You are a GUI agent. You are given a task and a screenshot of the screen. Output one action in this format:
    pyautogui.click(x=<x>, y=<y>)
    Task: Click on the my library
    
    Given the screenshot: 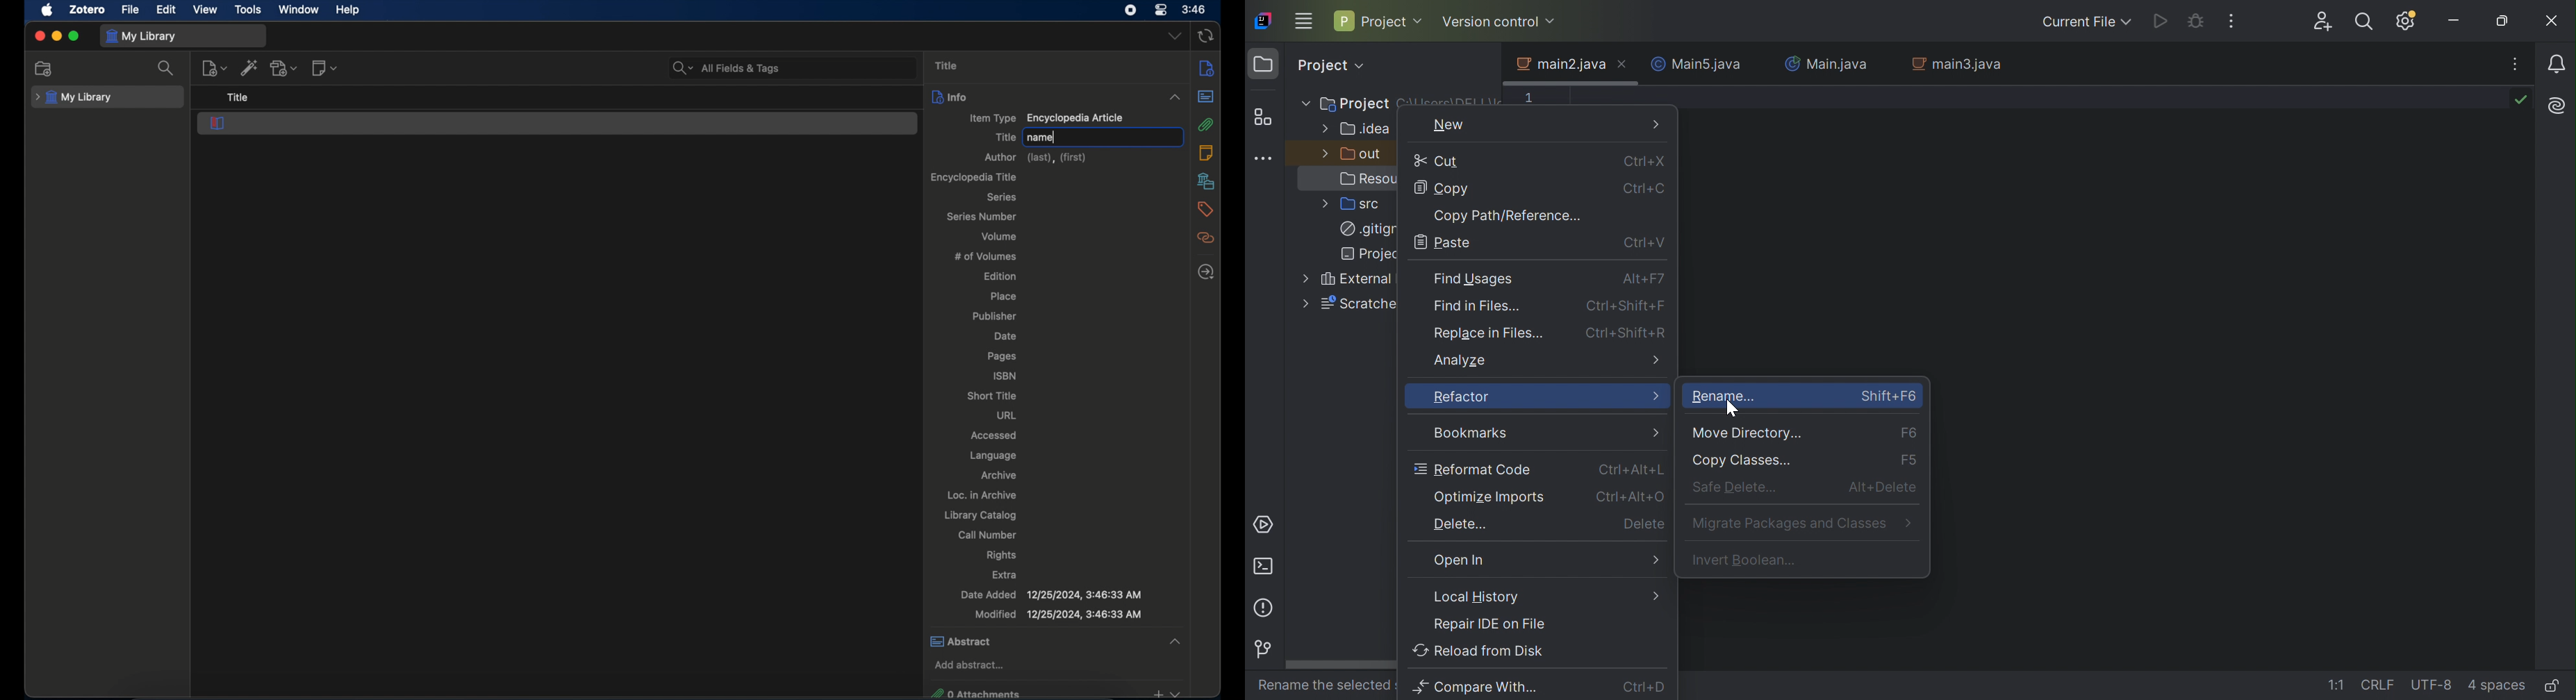 What is the action you would take?
    pyautogui.click(x=140, y=37)
    